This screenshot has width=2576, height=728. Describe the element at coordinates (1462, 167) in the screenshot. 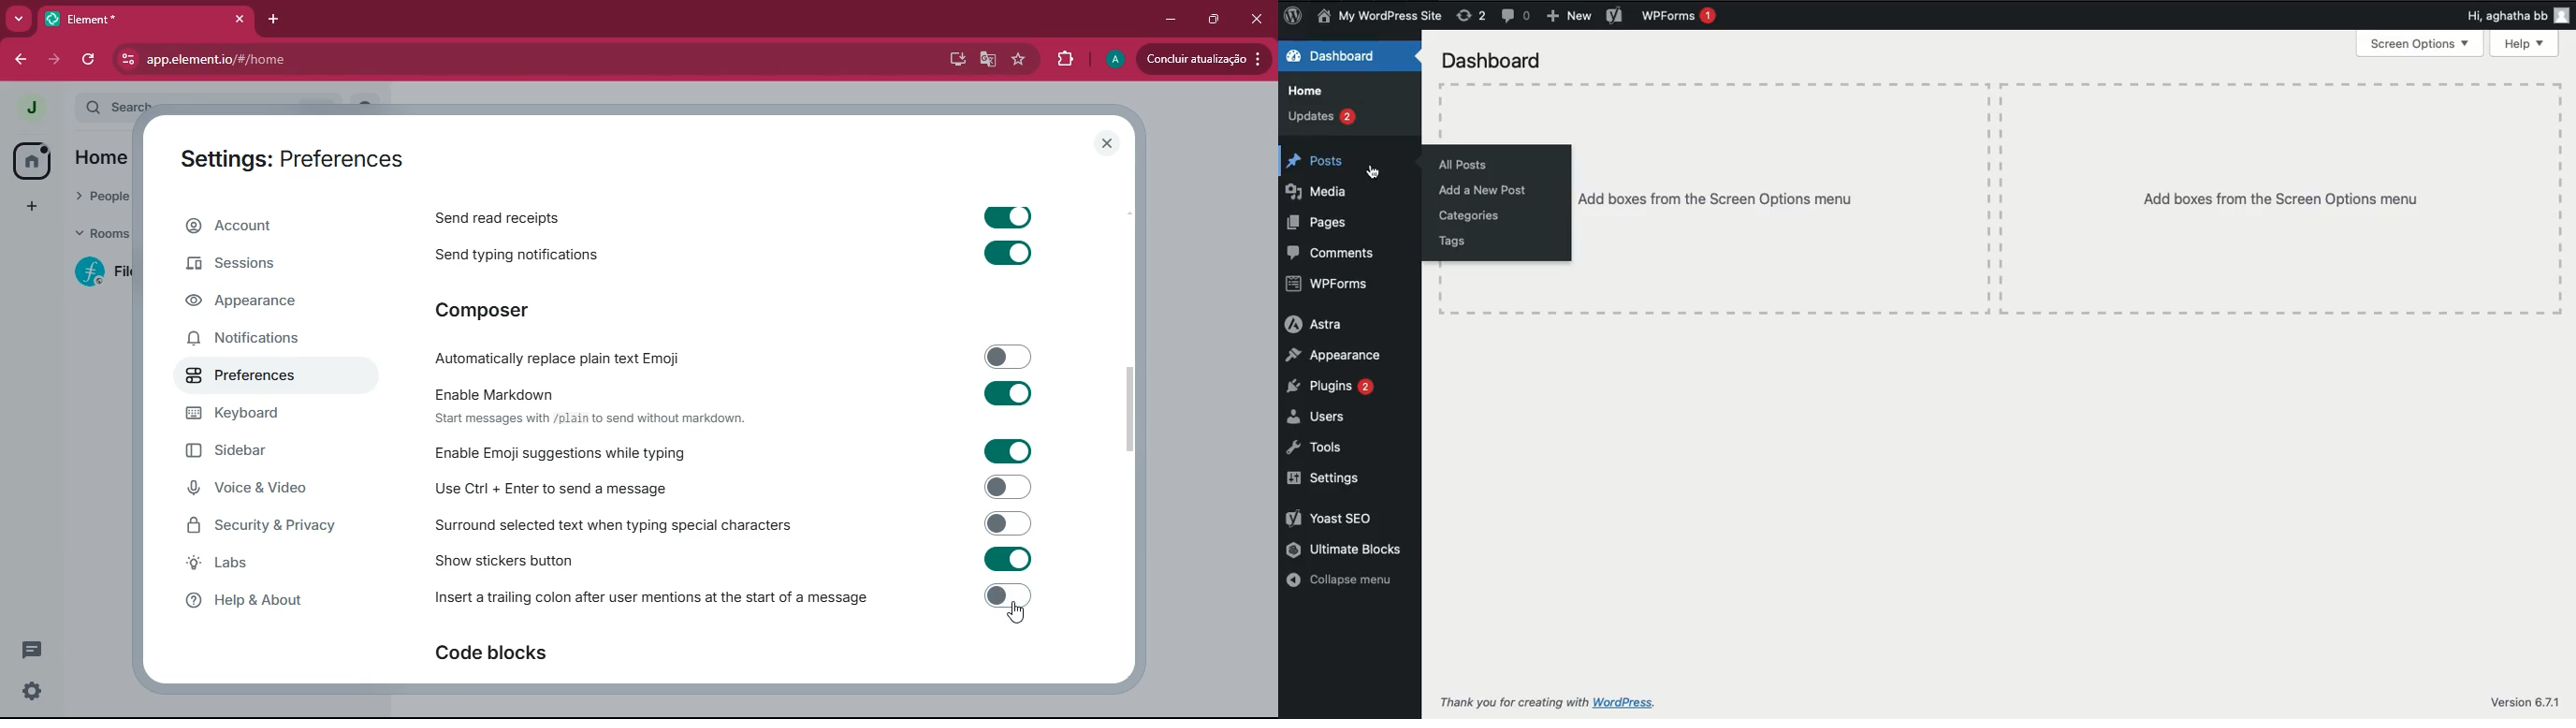

I see `All posts` at that location.